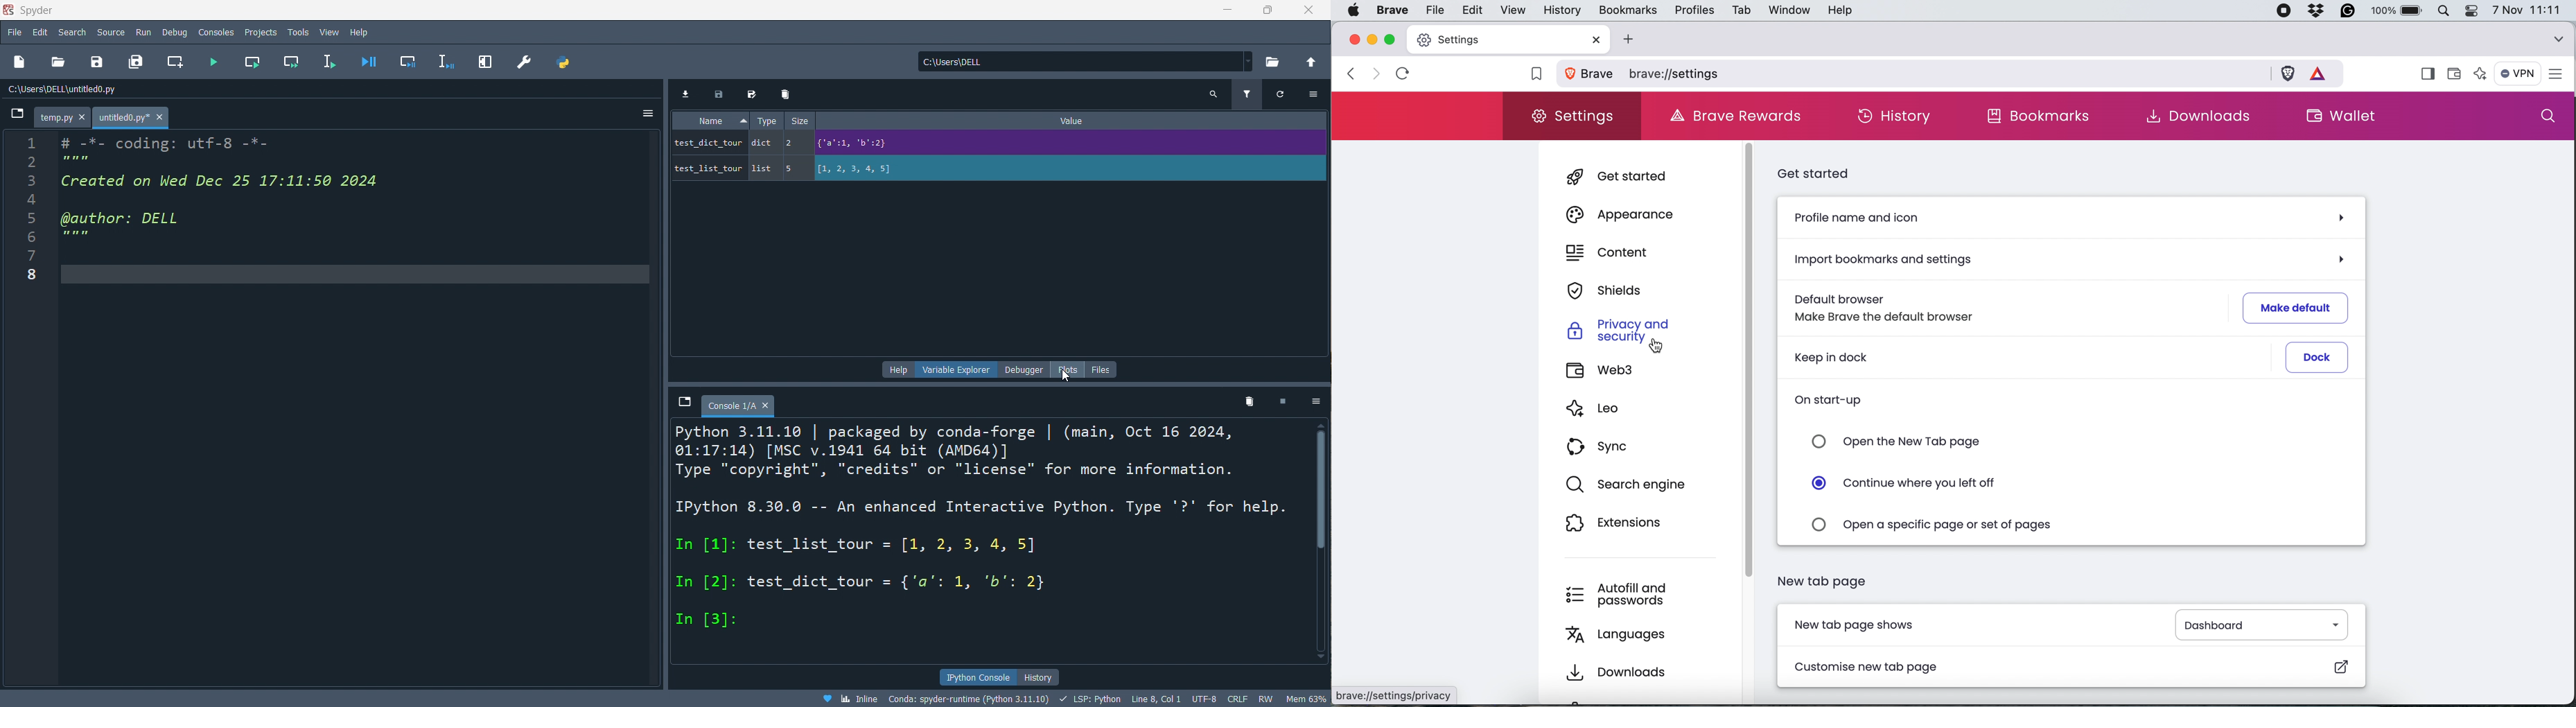 This screenshot has height=728, width=2576. Describe the element at coordinates (132, 117) in the screenshot. I see `tab ` at that location.